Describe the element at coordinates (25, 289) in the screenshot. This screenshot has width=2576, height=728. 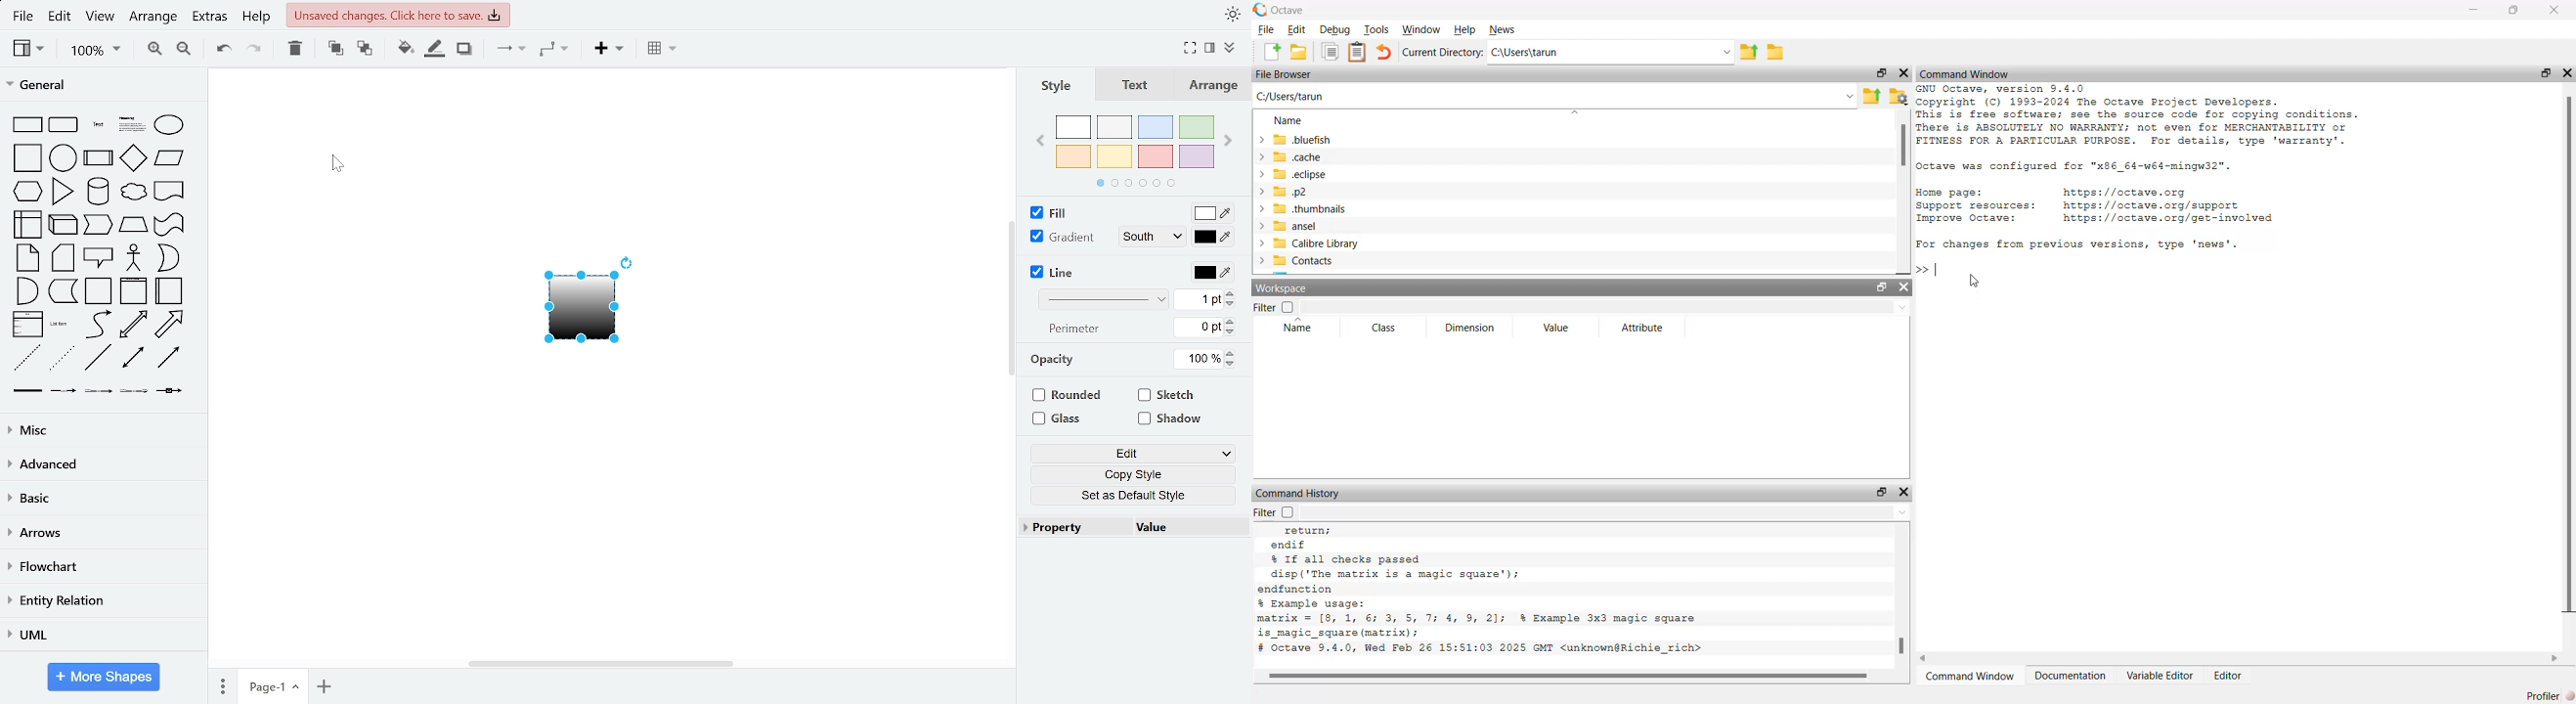
I see `general shapes` at that location.